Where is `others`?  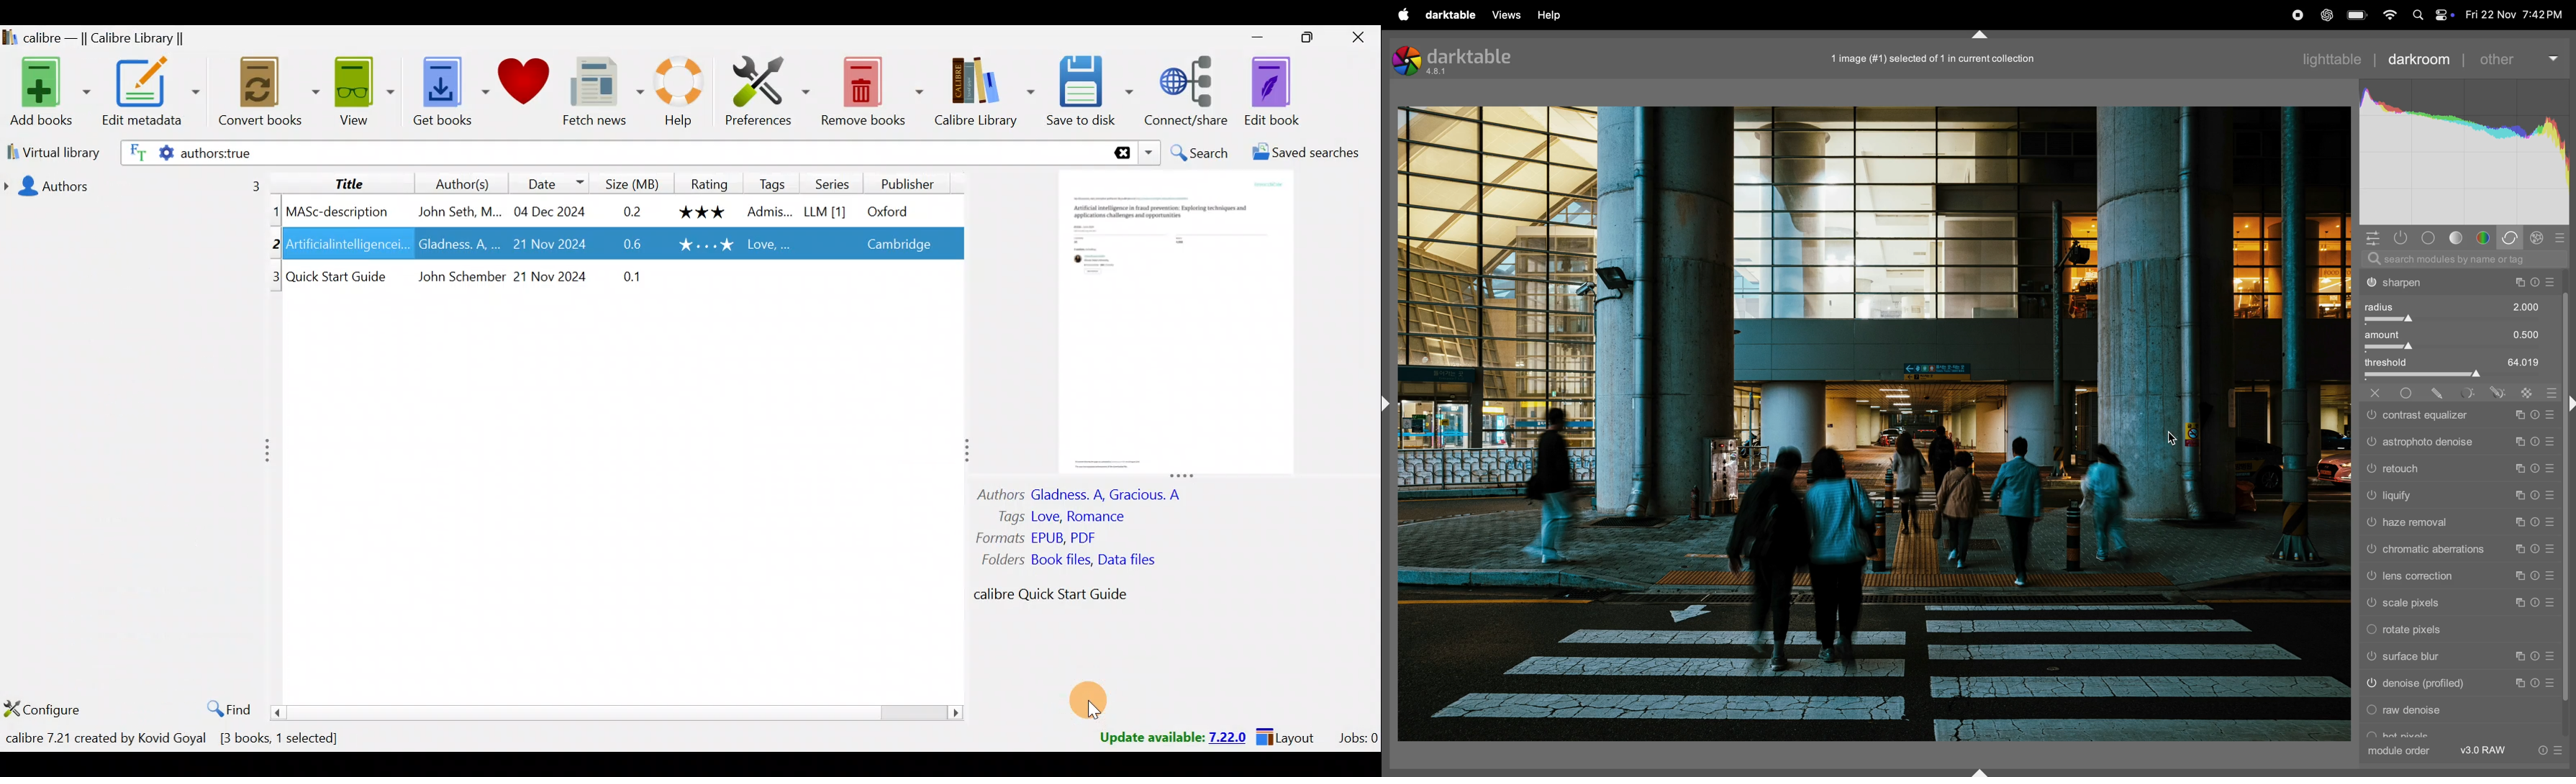
others is located at coordinates (2518, 59).